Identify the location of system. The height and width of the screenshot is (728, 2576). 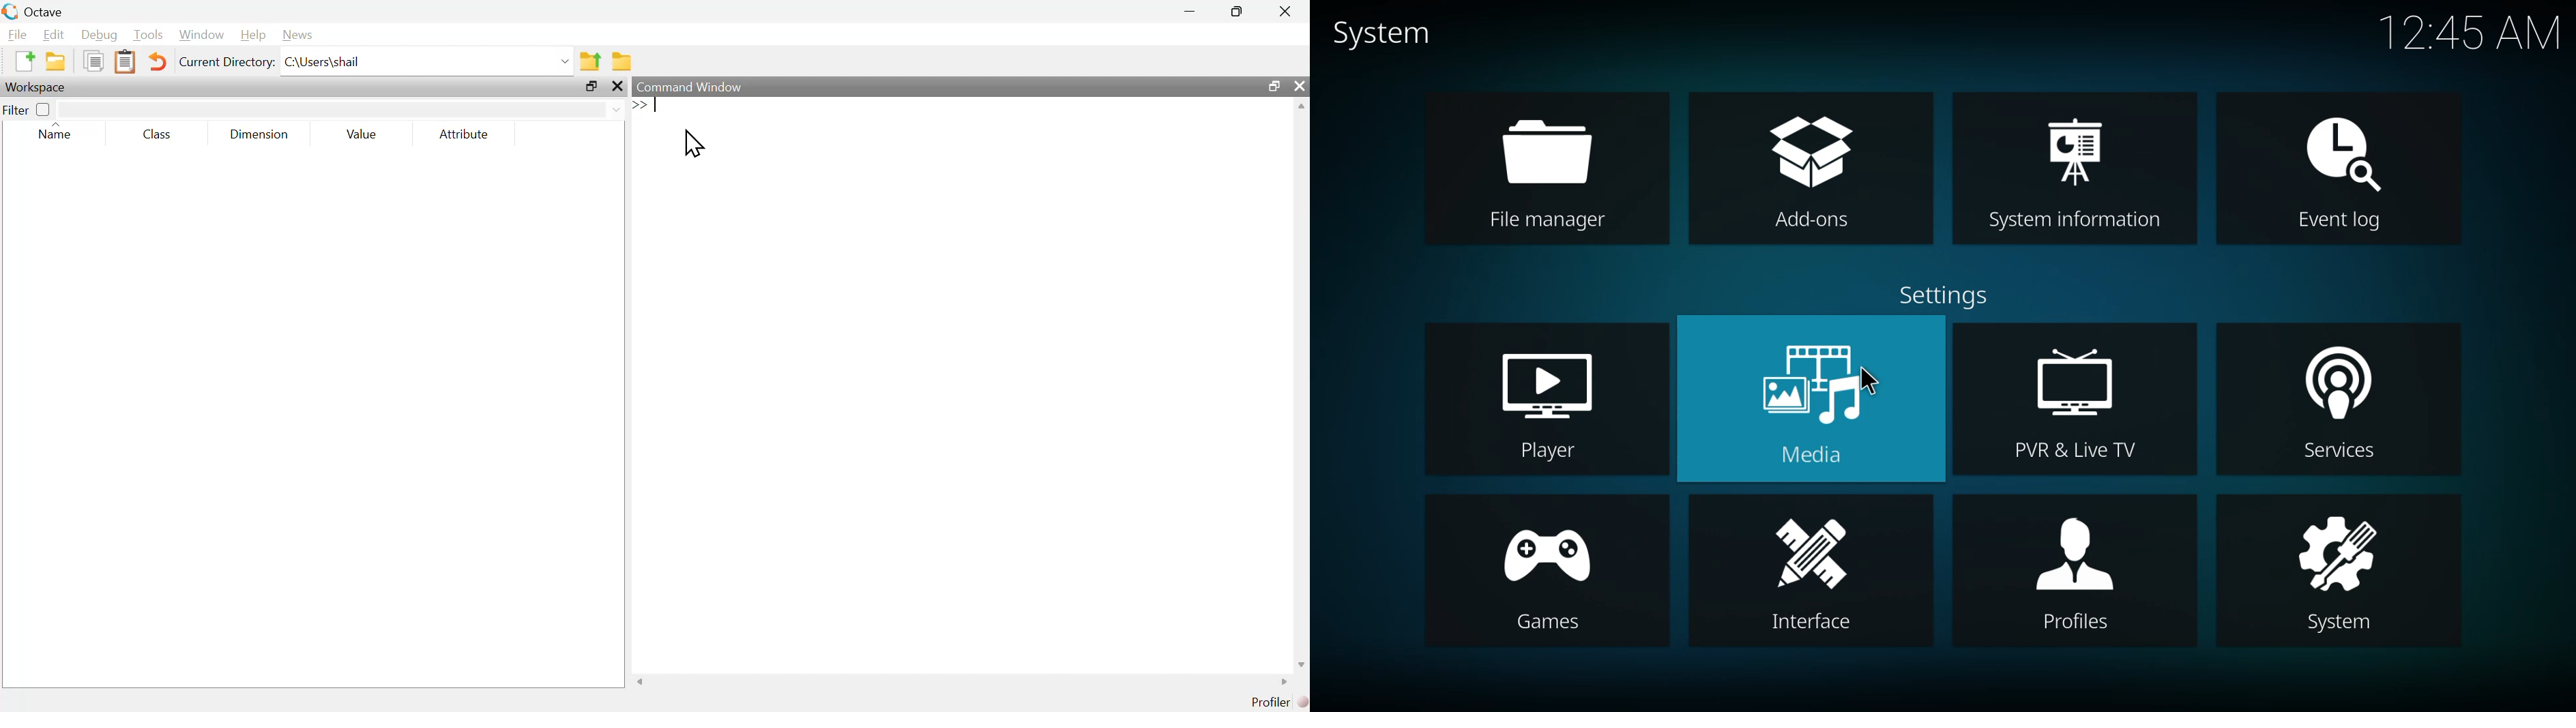
(1386, 31).